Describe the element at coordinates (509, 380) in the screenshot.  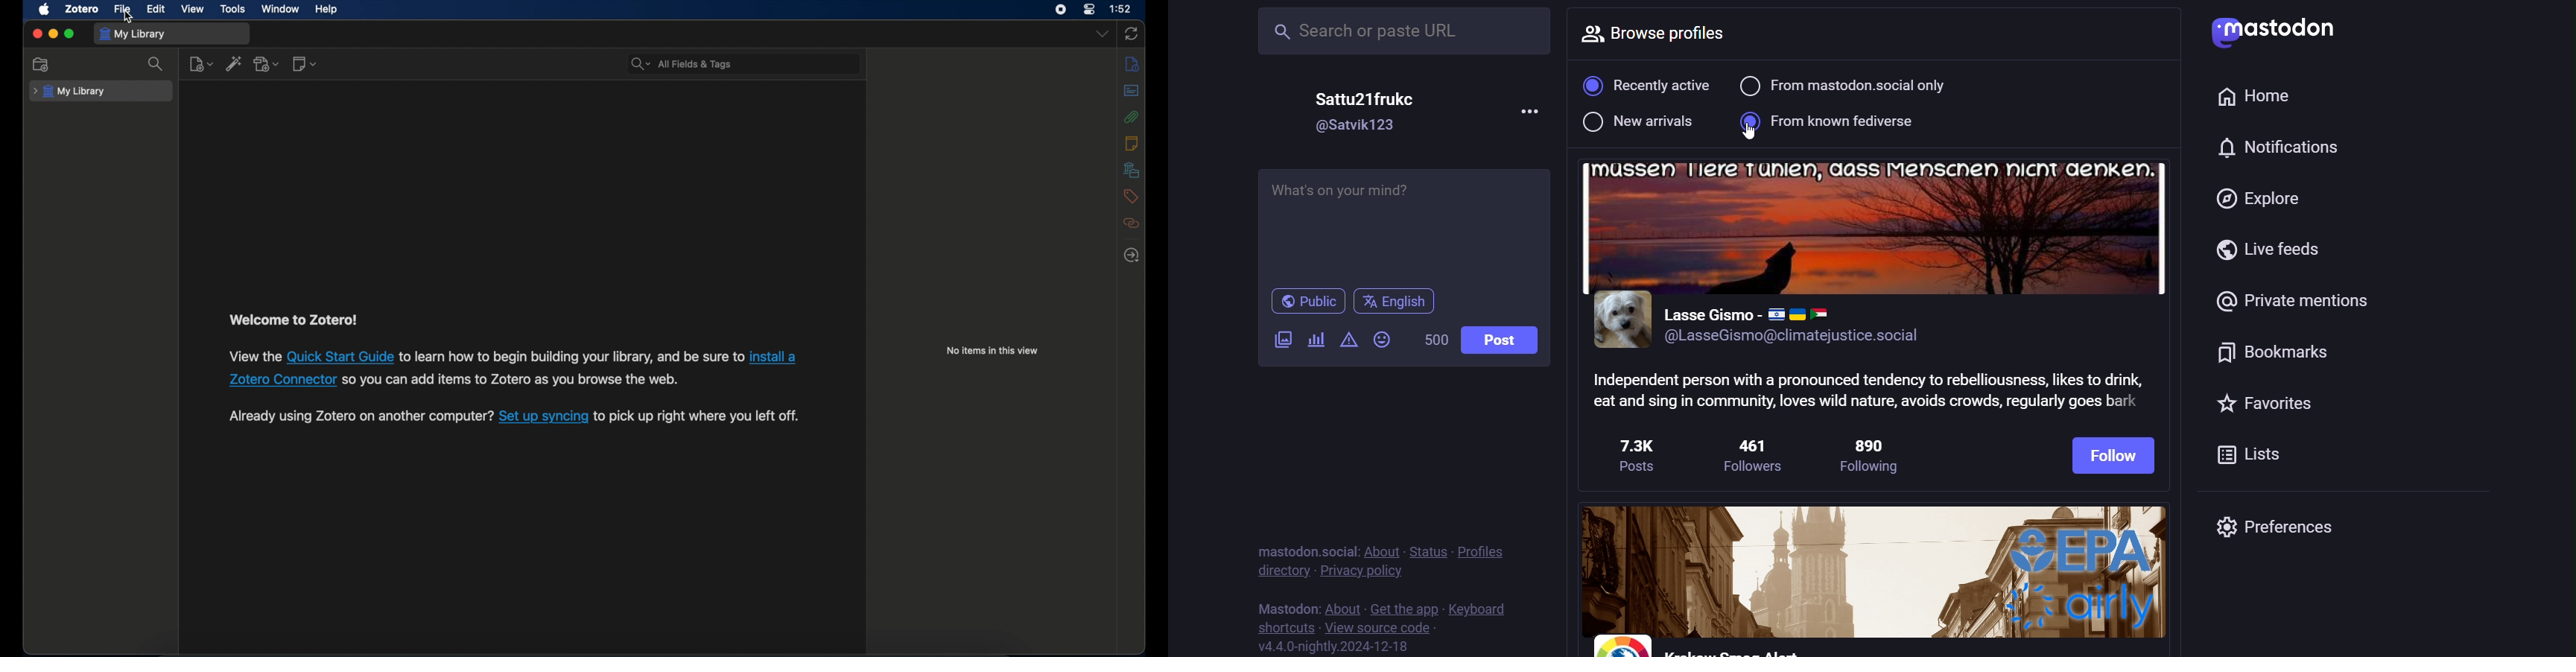
I see `so you can add items to Zotero as you browse the web.` at that location.